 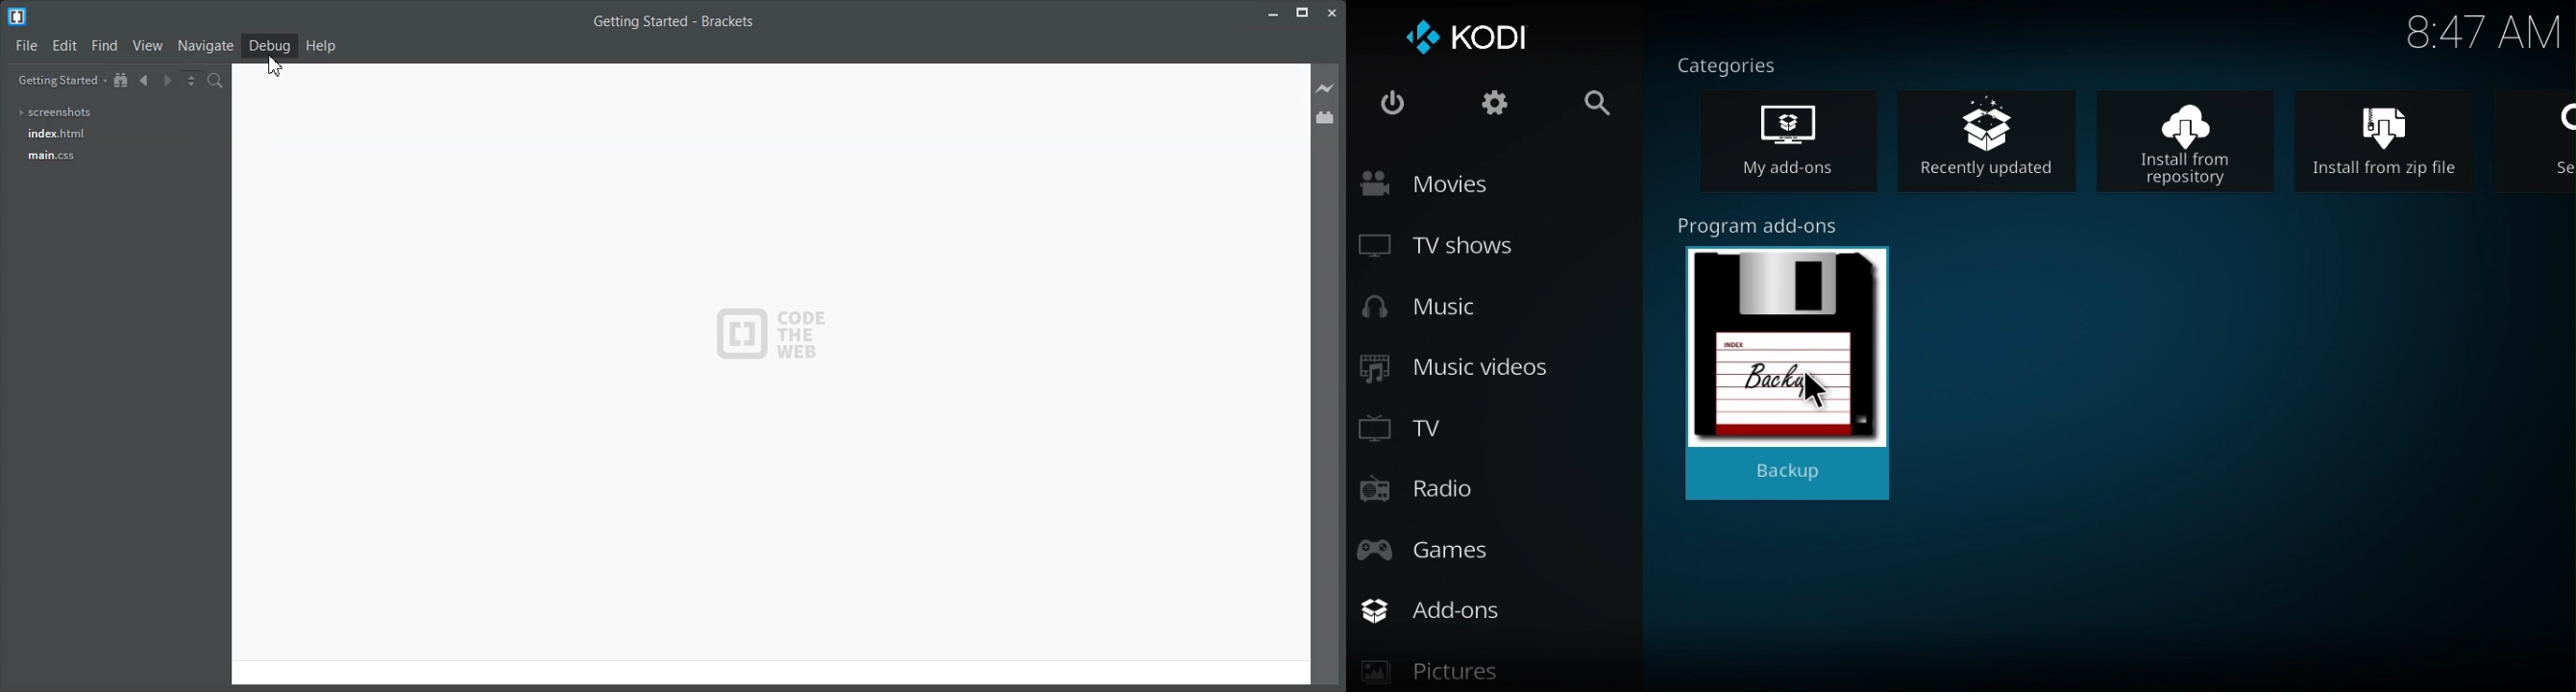 I want to click on Settings, so click(x=1486, y=108).